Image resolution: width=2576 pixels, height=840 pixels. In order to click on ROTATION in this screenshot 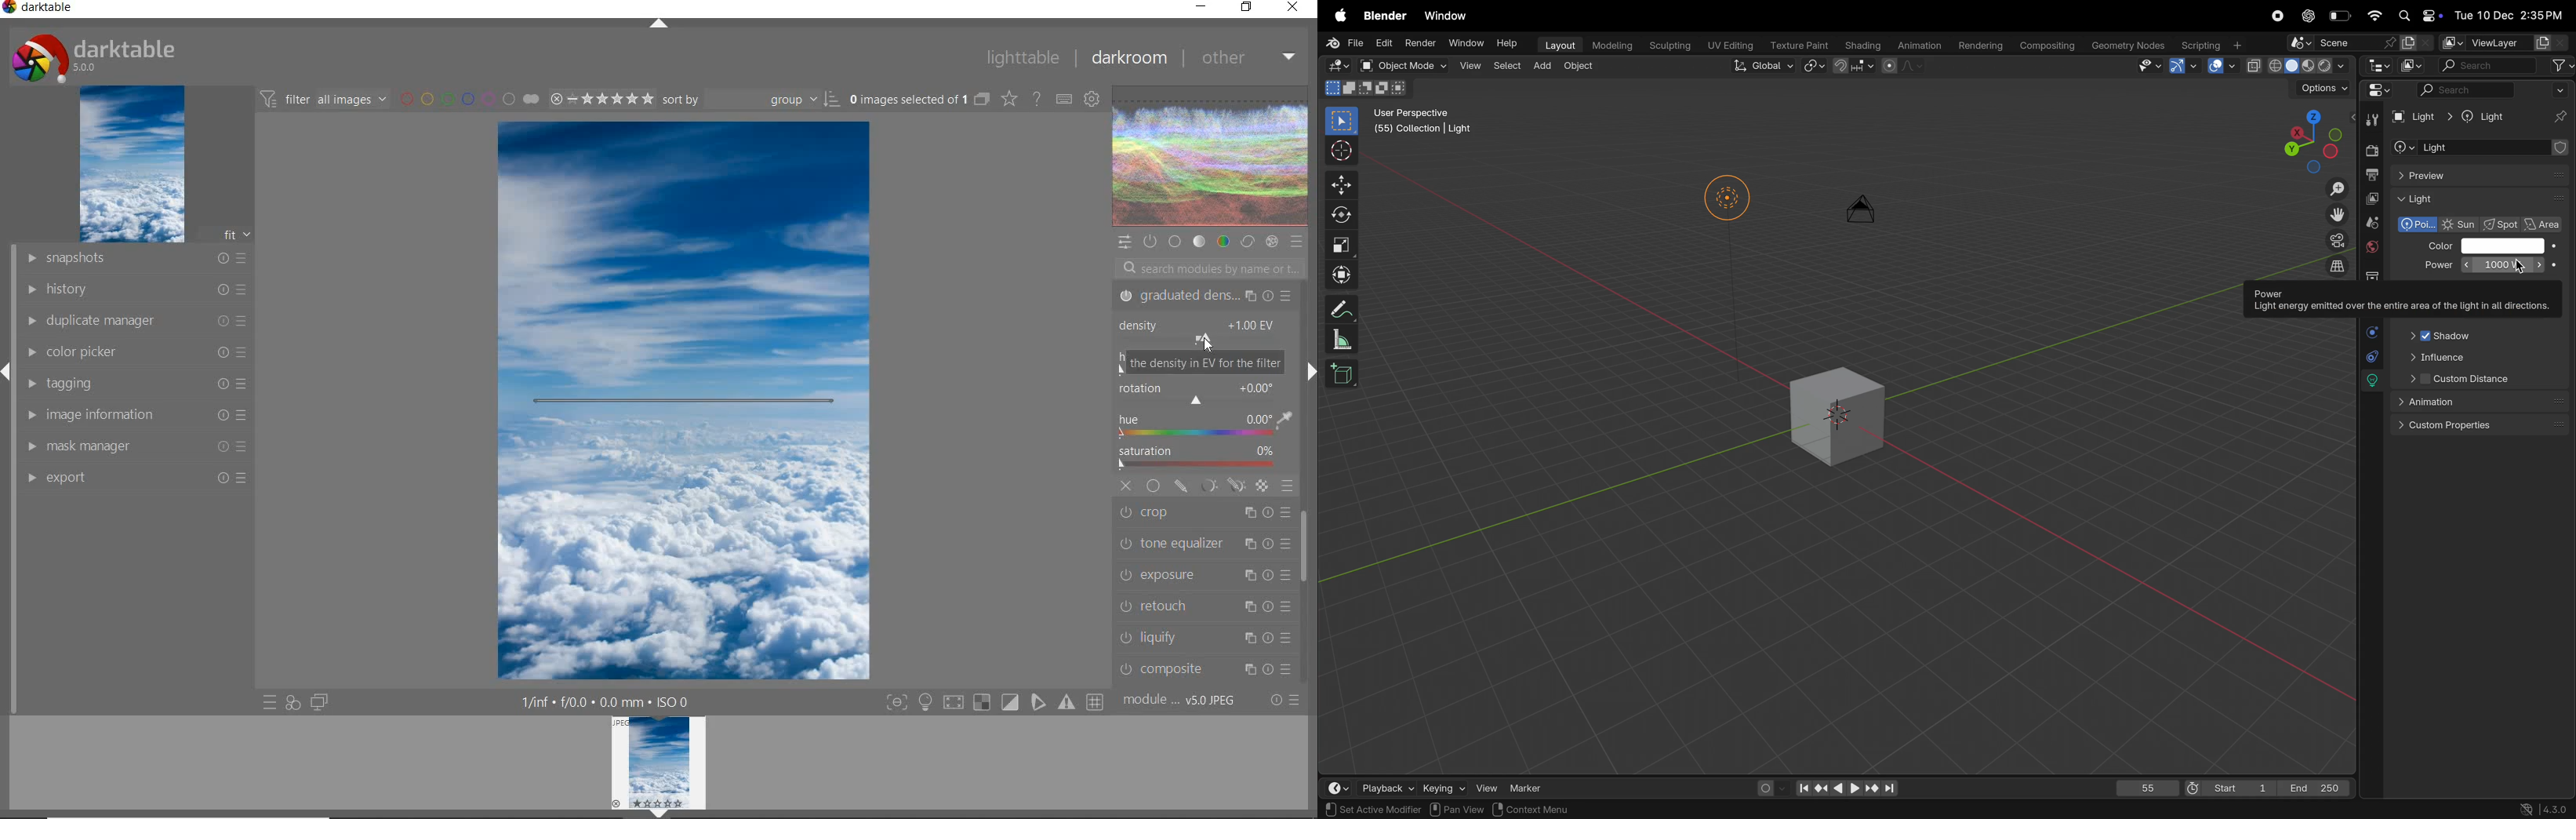, I will do `click(1198, 395)`.